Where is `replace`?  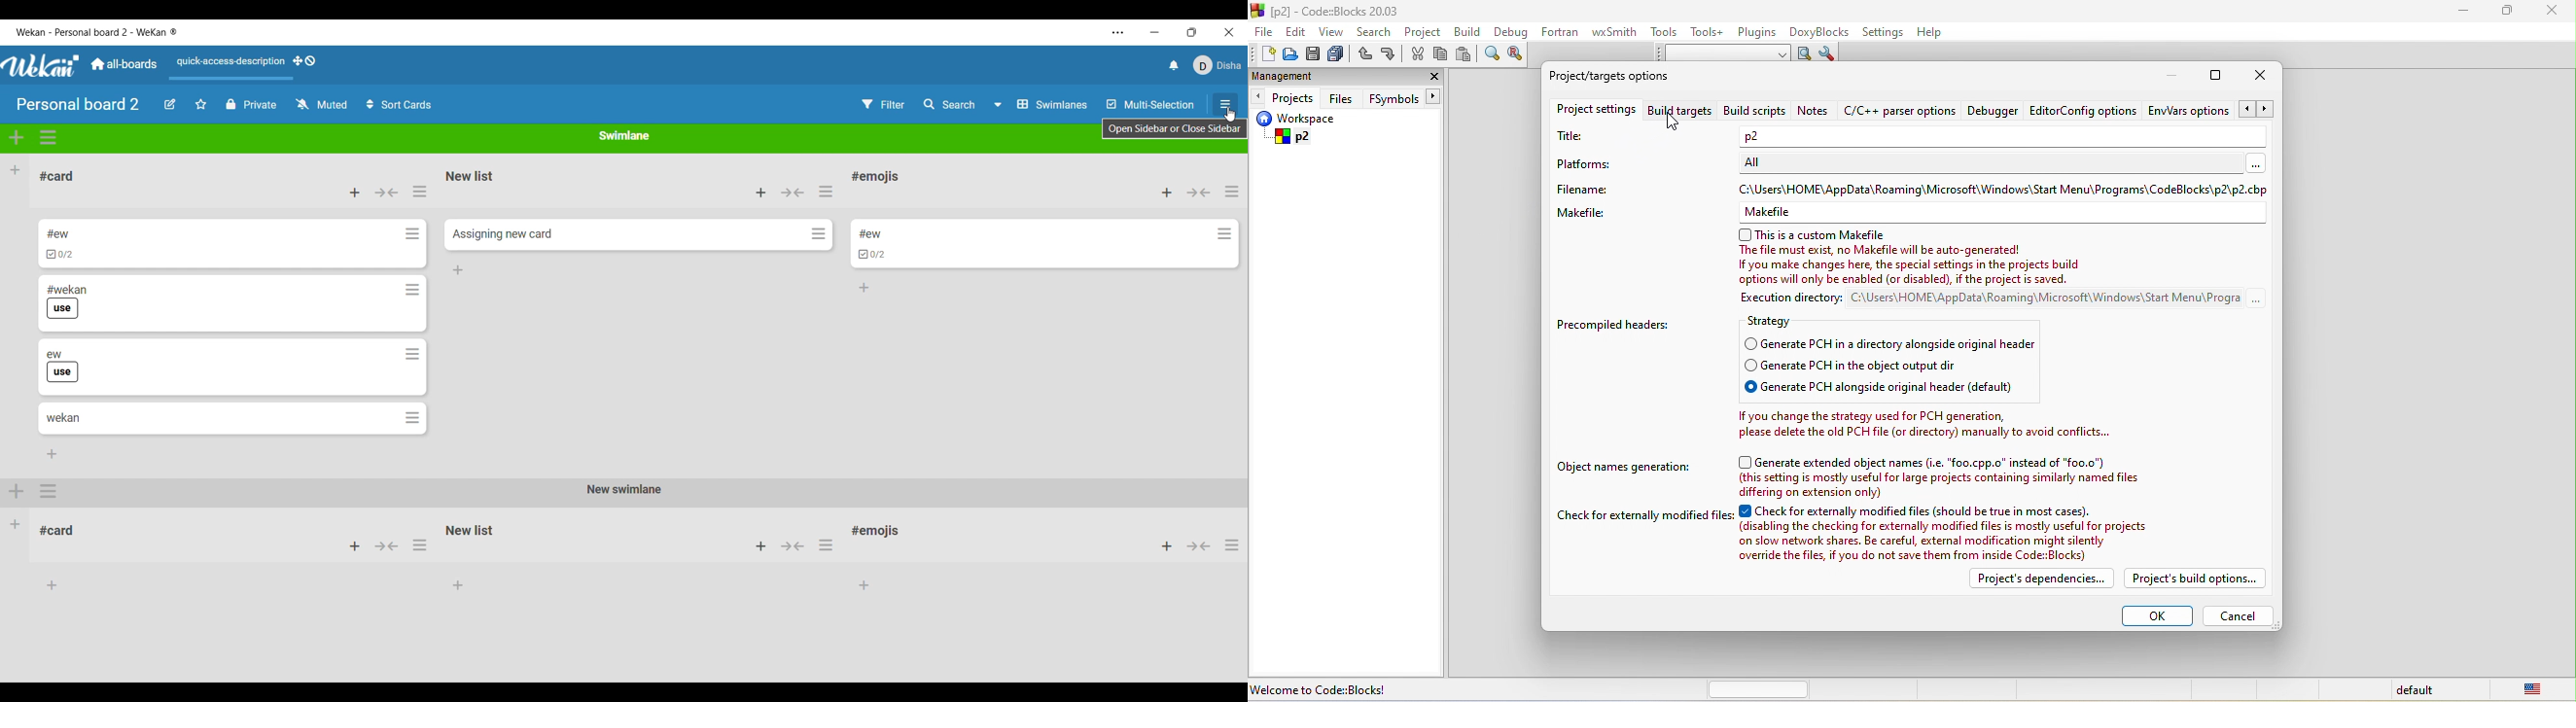 replace is located at coordinates (1519, 58).